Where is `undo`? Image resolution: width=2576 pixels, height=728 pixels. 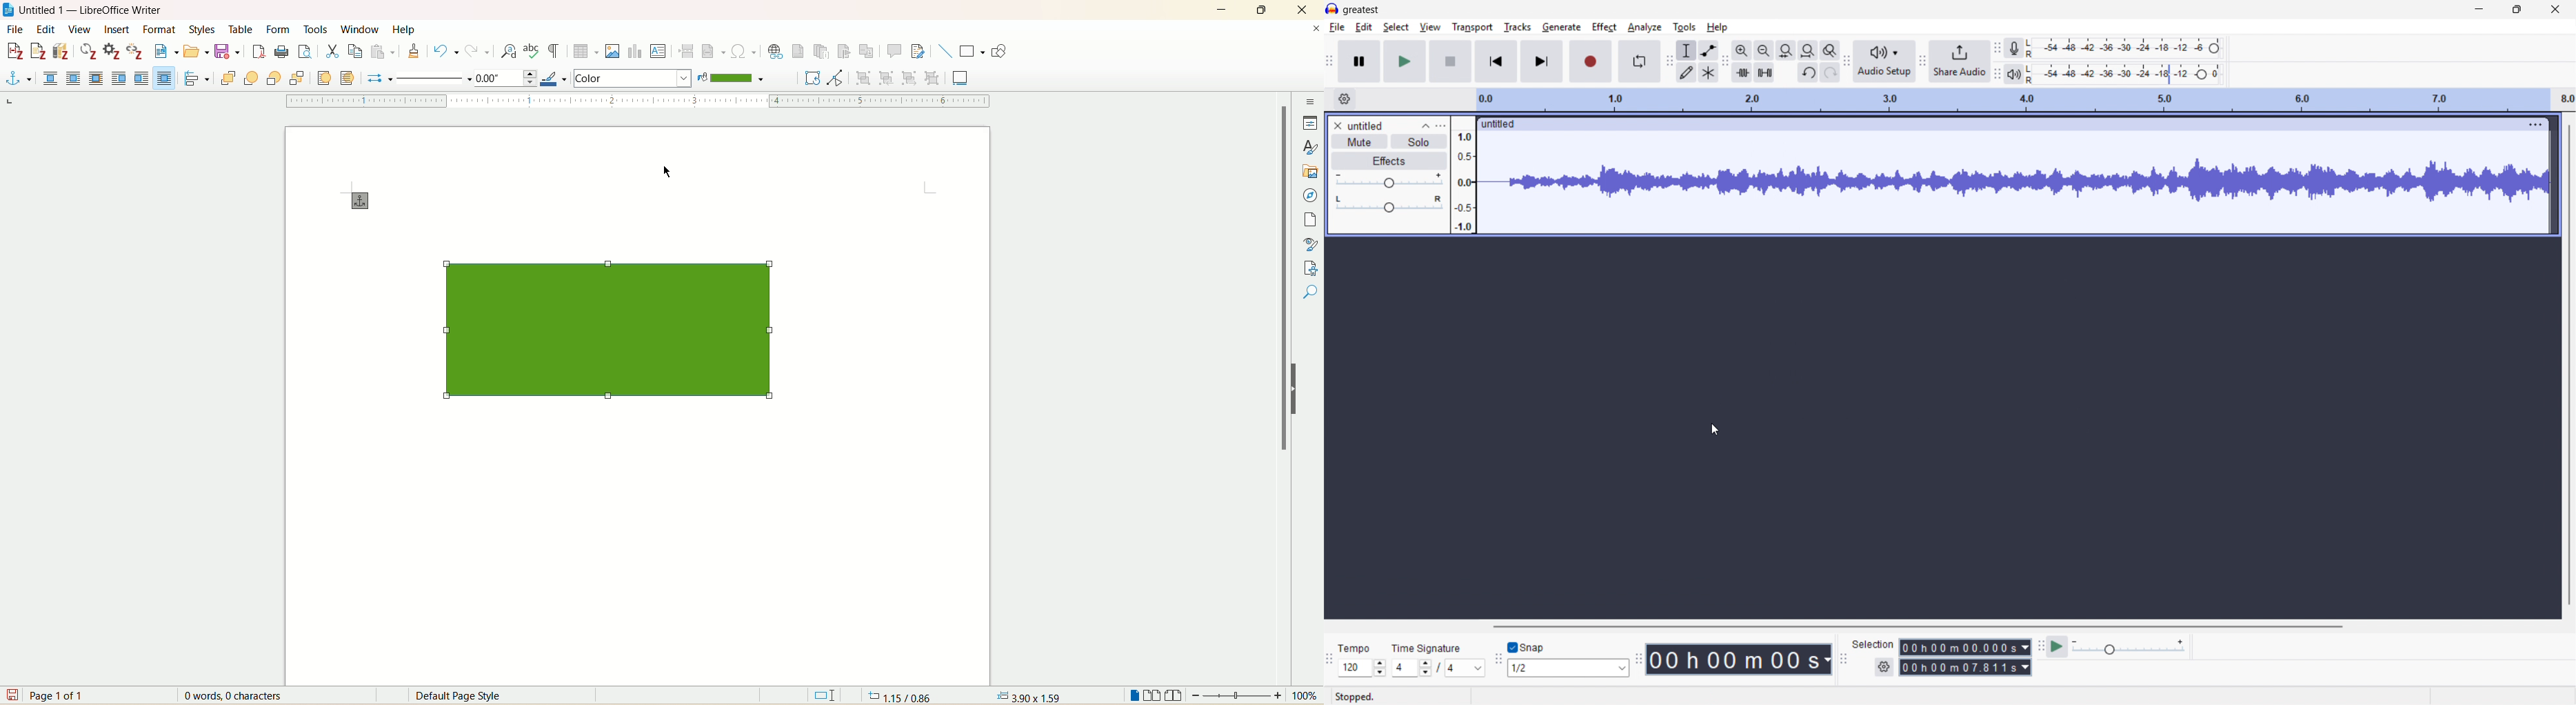
undo is located at coordinates (447, 53).